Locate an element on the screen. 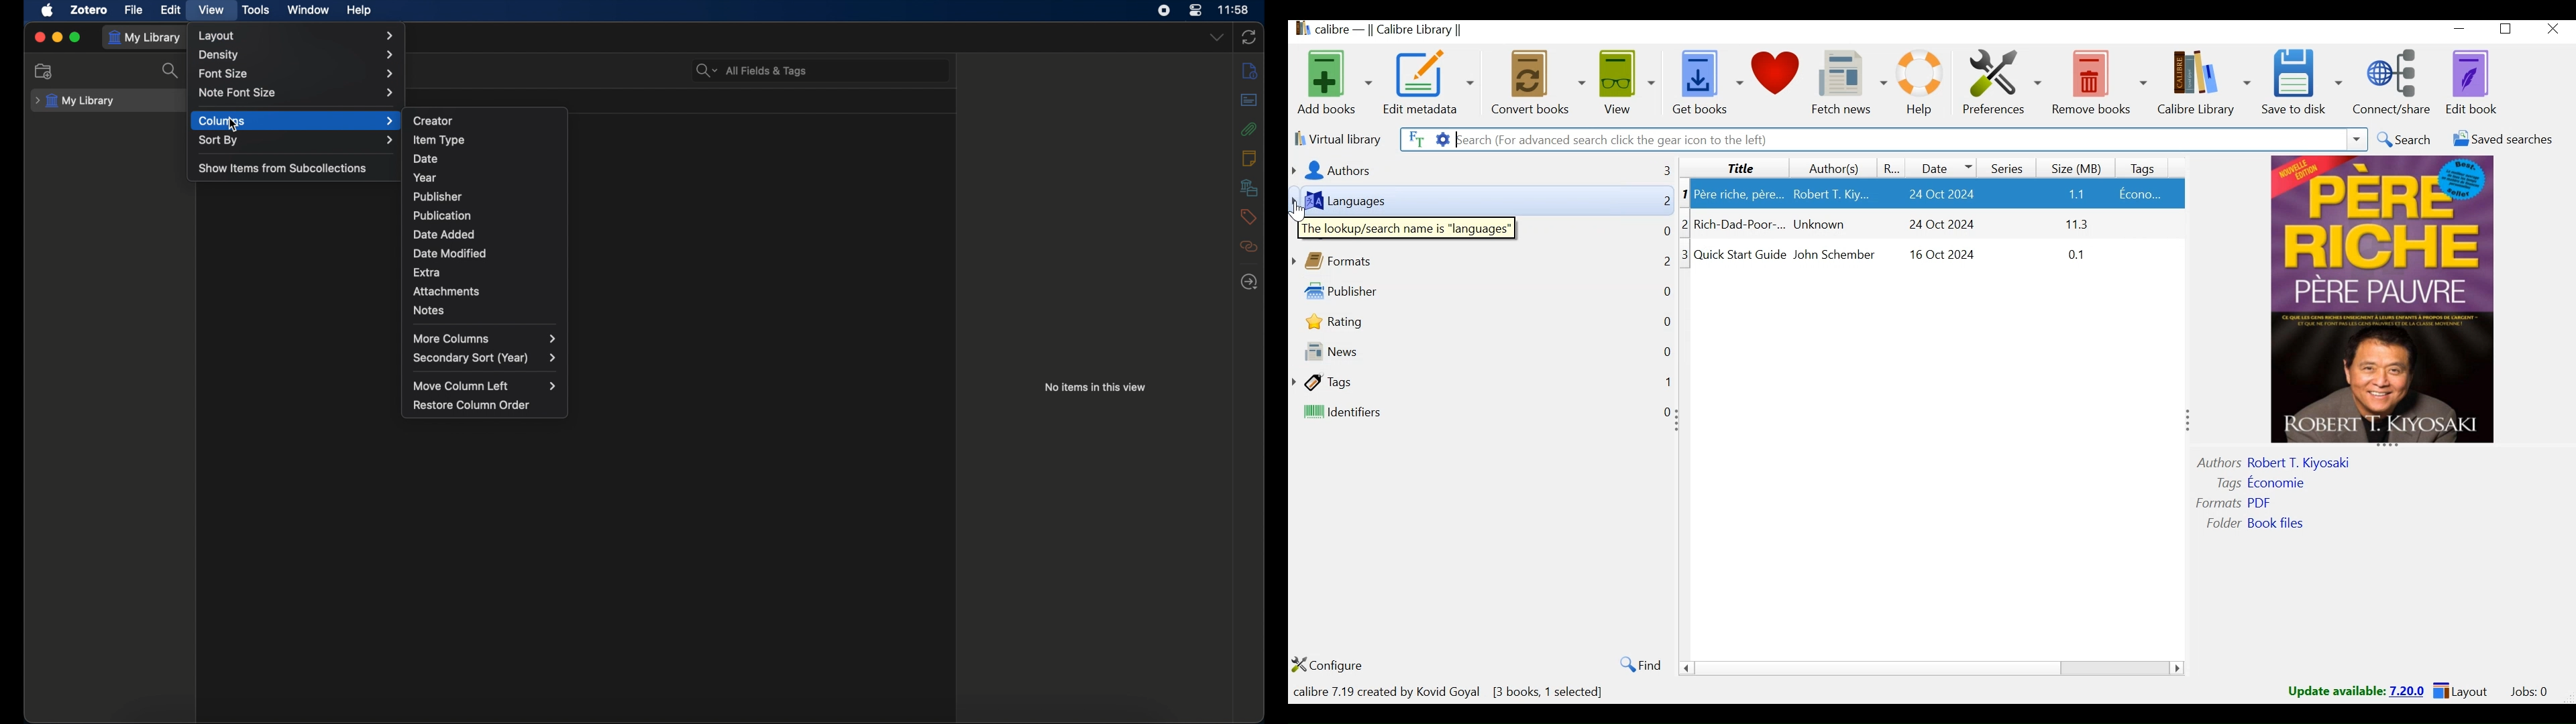 The image size is (2576, 728). libraries is located at coordinates (1248, 187).